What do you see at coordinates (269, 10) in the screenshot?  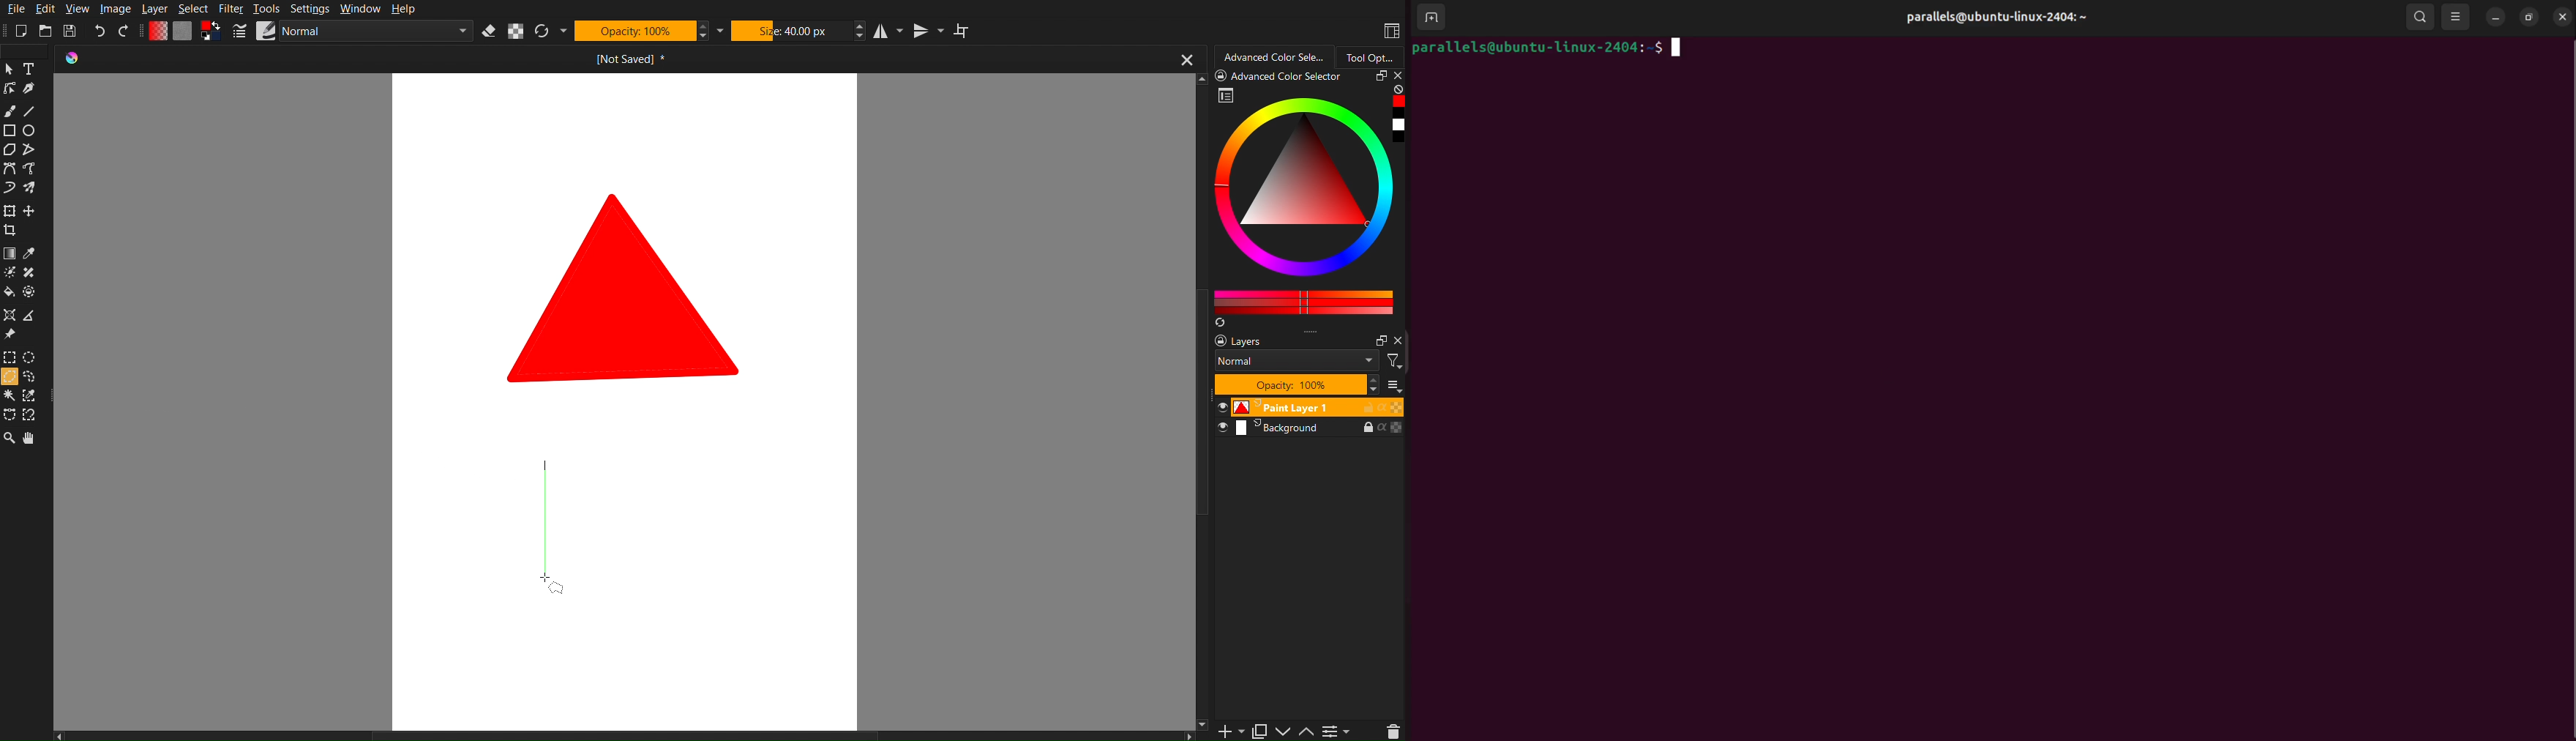 I see `Tools` at bounding box center [269, 10].